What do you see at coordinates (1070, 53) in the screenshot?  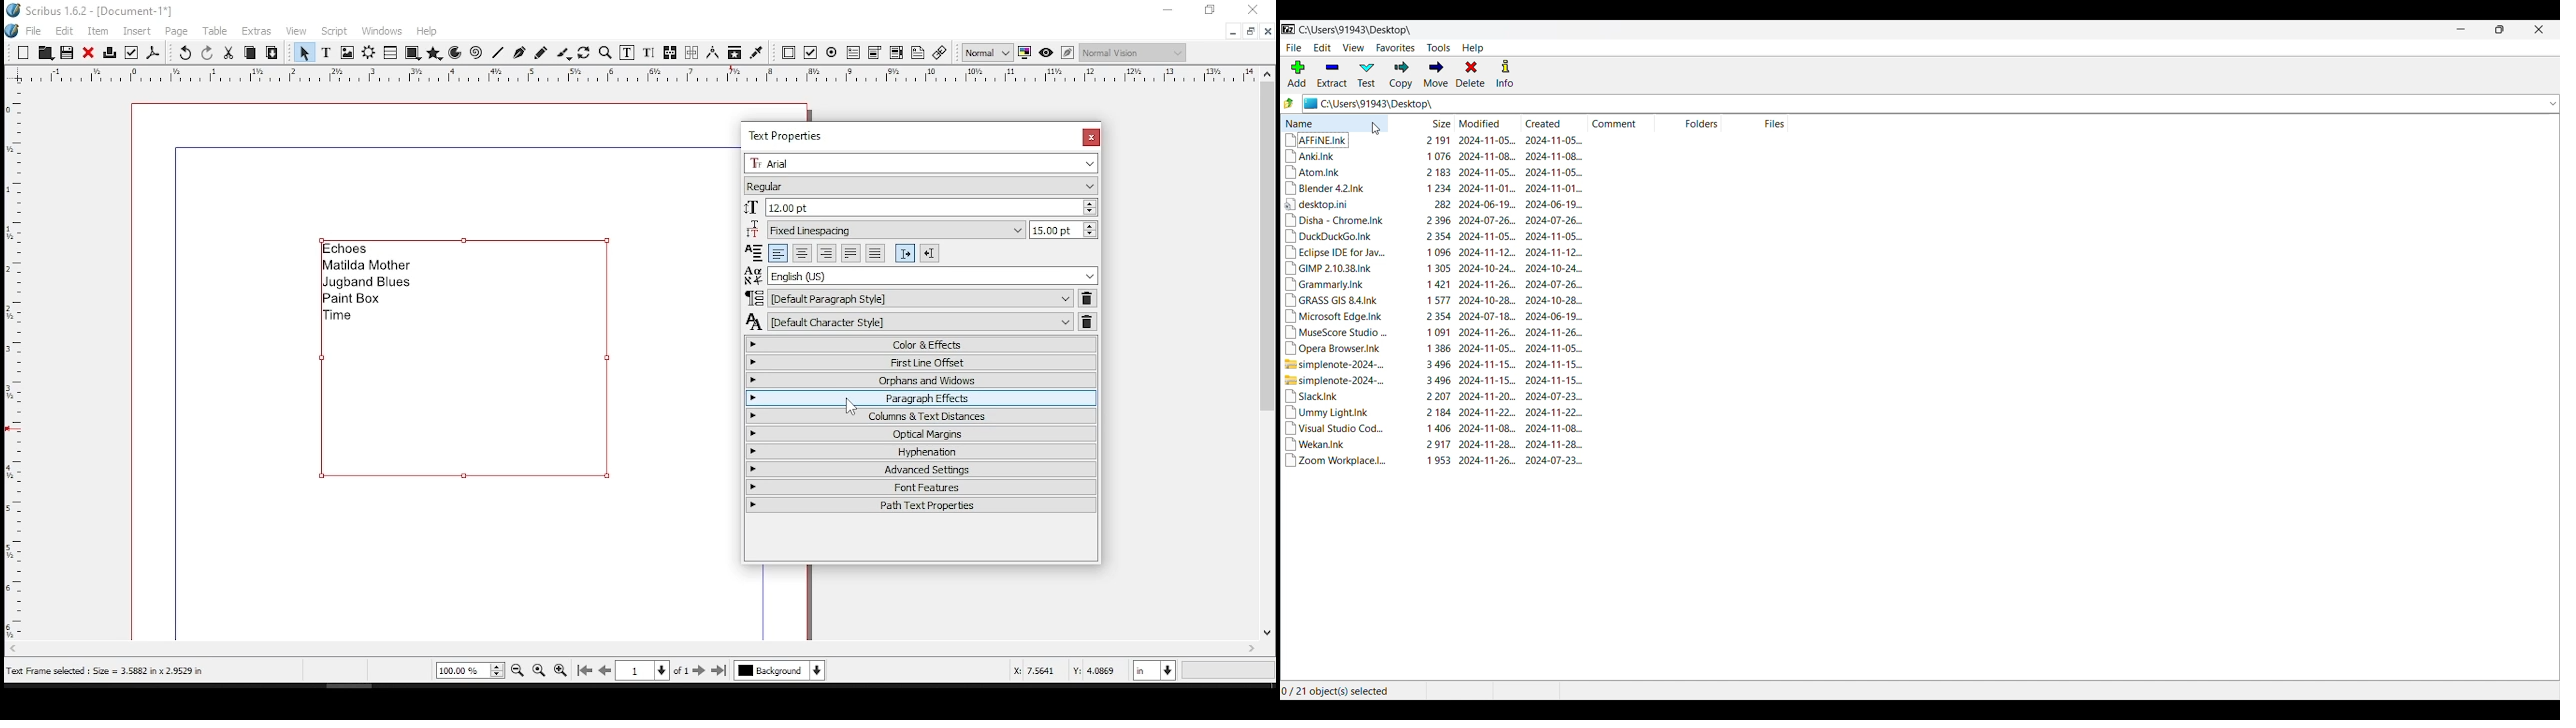 I see `edit in preview mode` at bounding box center [1070, 53].